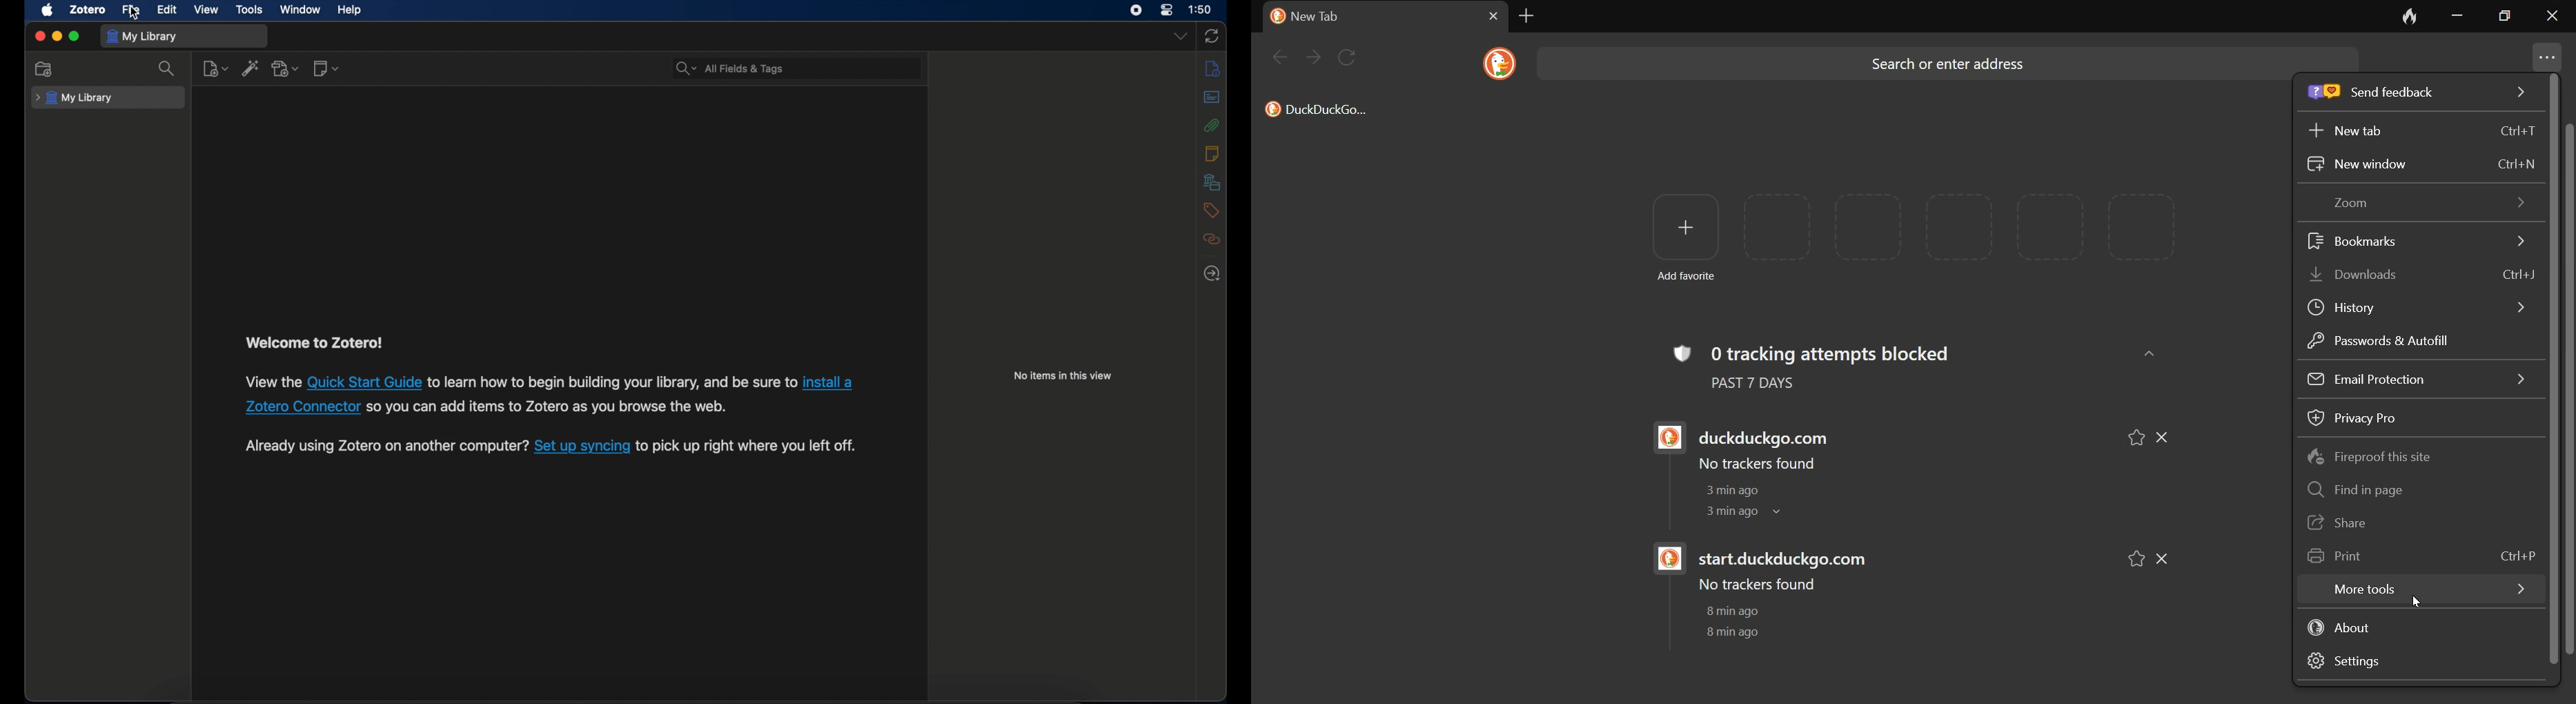  What do you see at coordinates (2417, 557) in the screenshot?
I see `Print` at bounding box center [2417, 557].